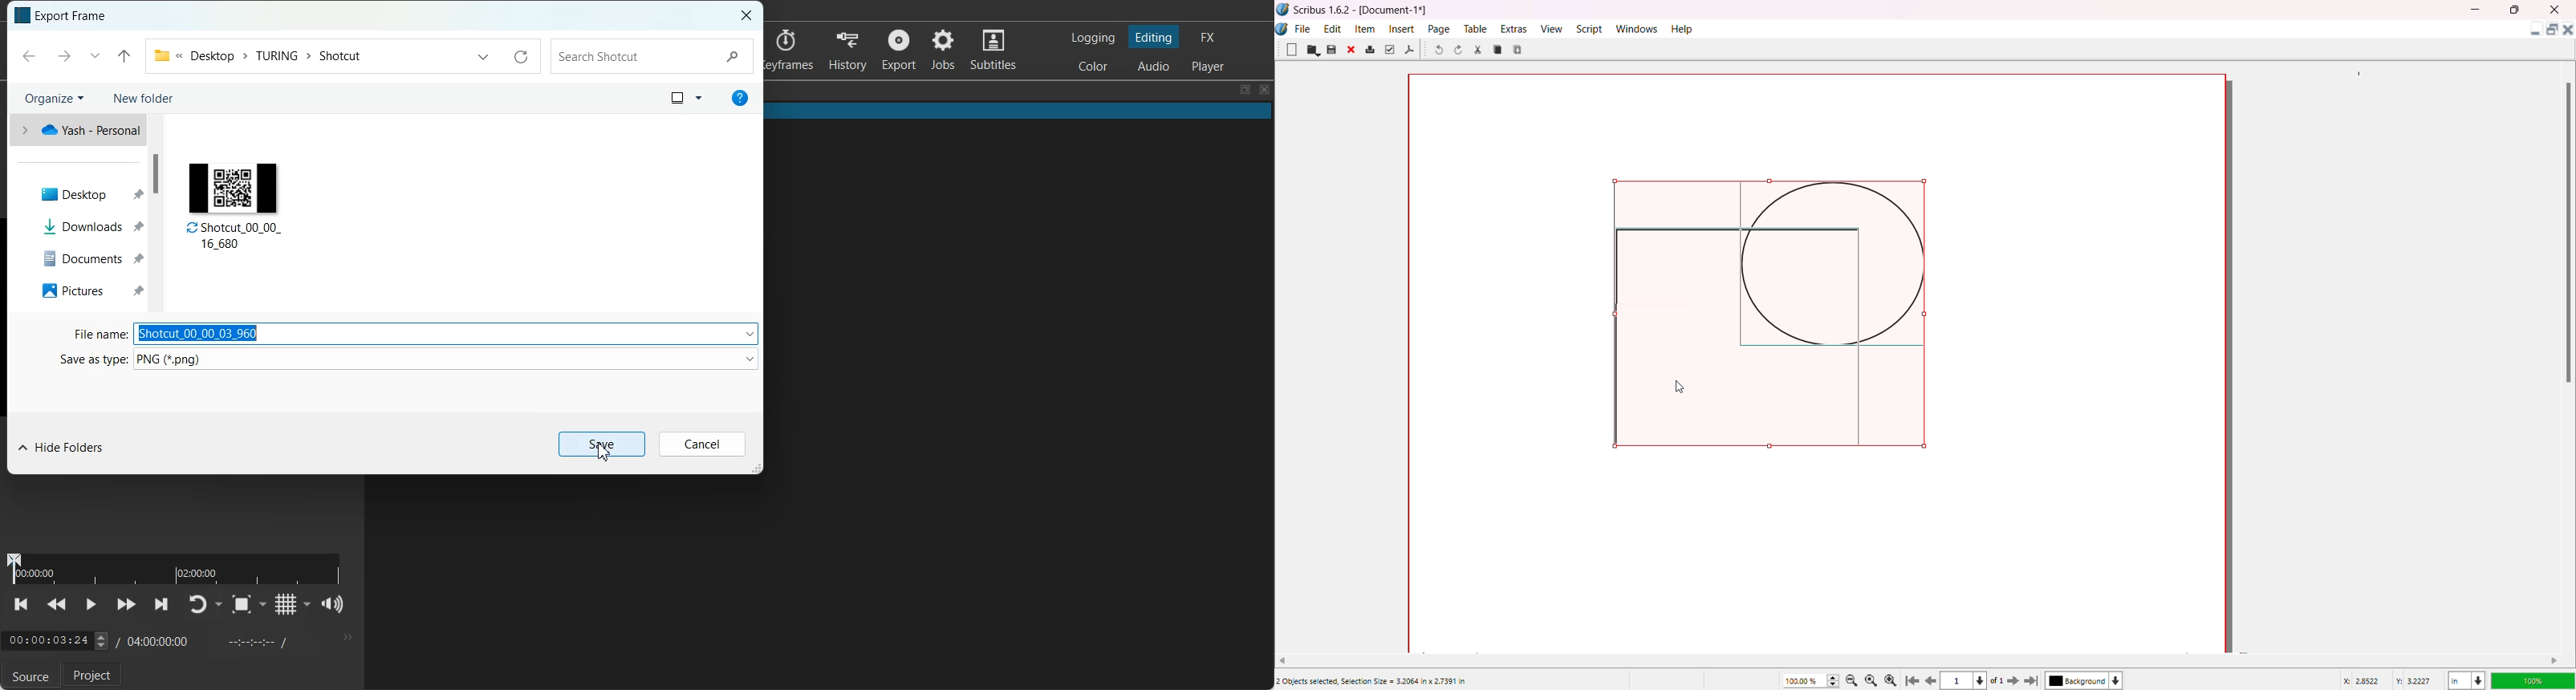 The height and width of the screenshot is (700, 2576). I want to click on Skip to next point, so click(162, 605).